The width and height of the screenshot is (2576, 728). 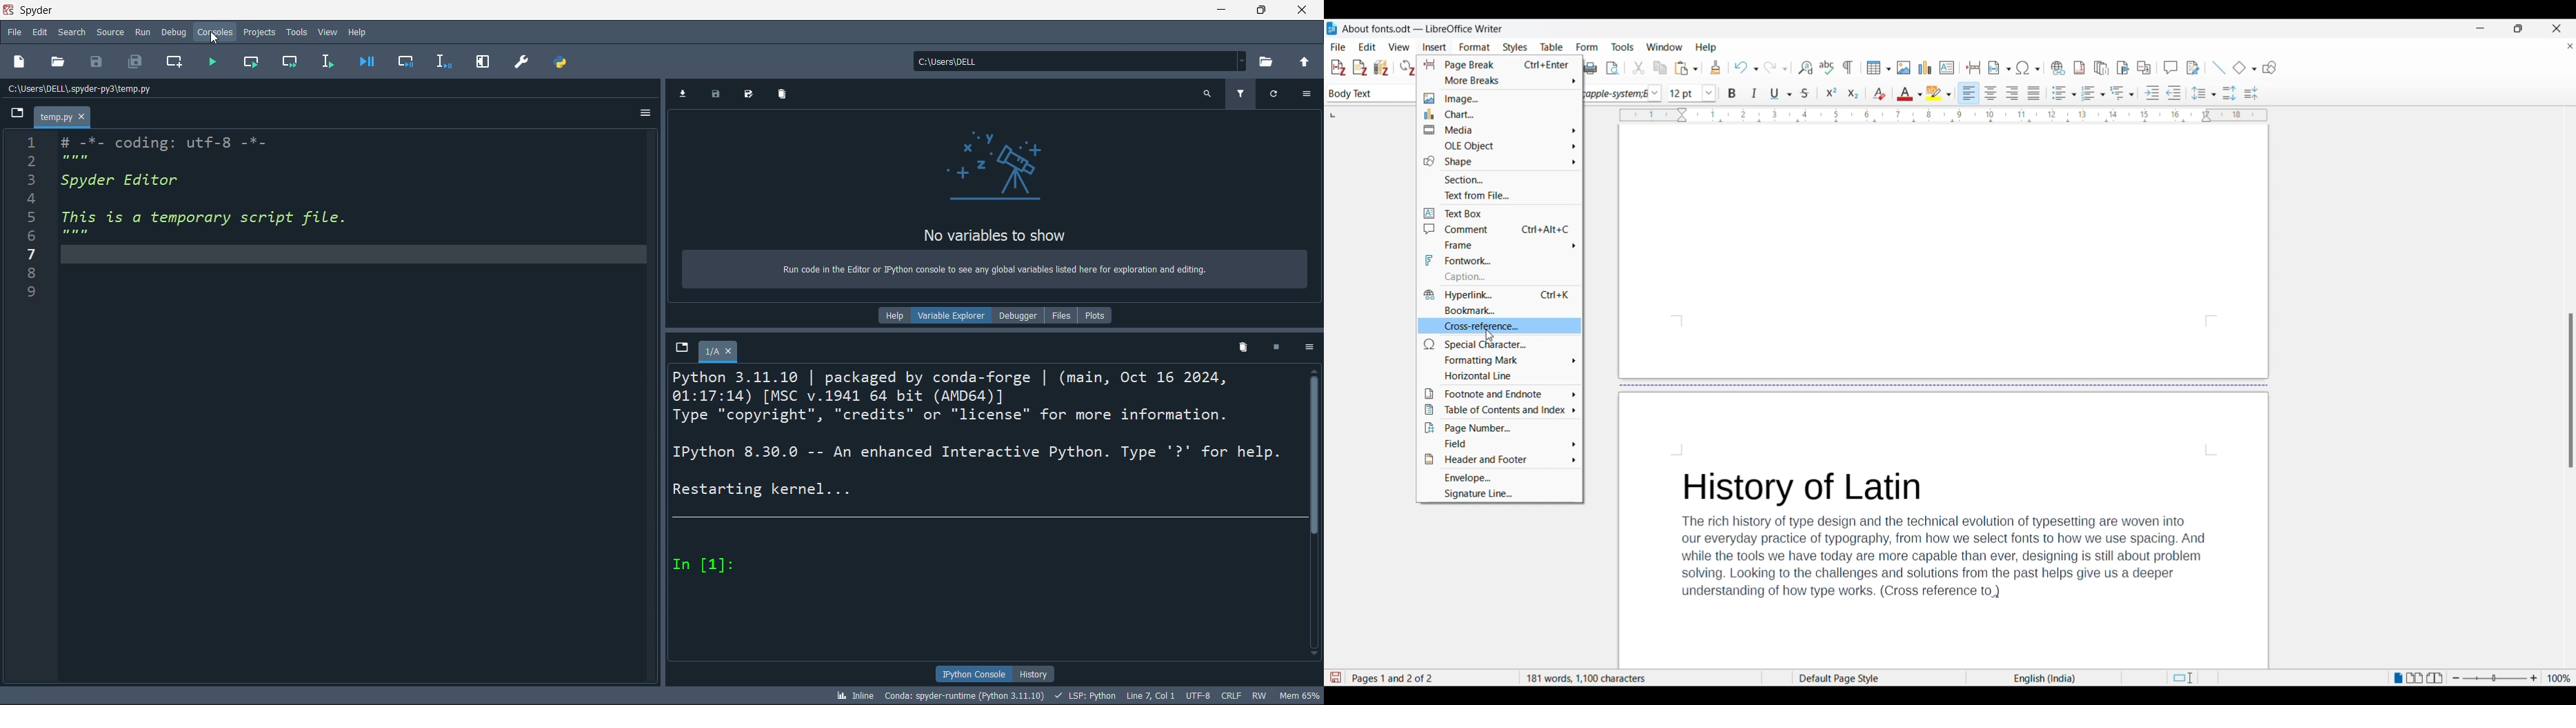 I want to click on temp.py, so click(x=60, y=116).